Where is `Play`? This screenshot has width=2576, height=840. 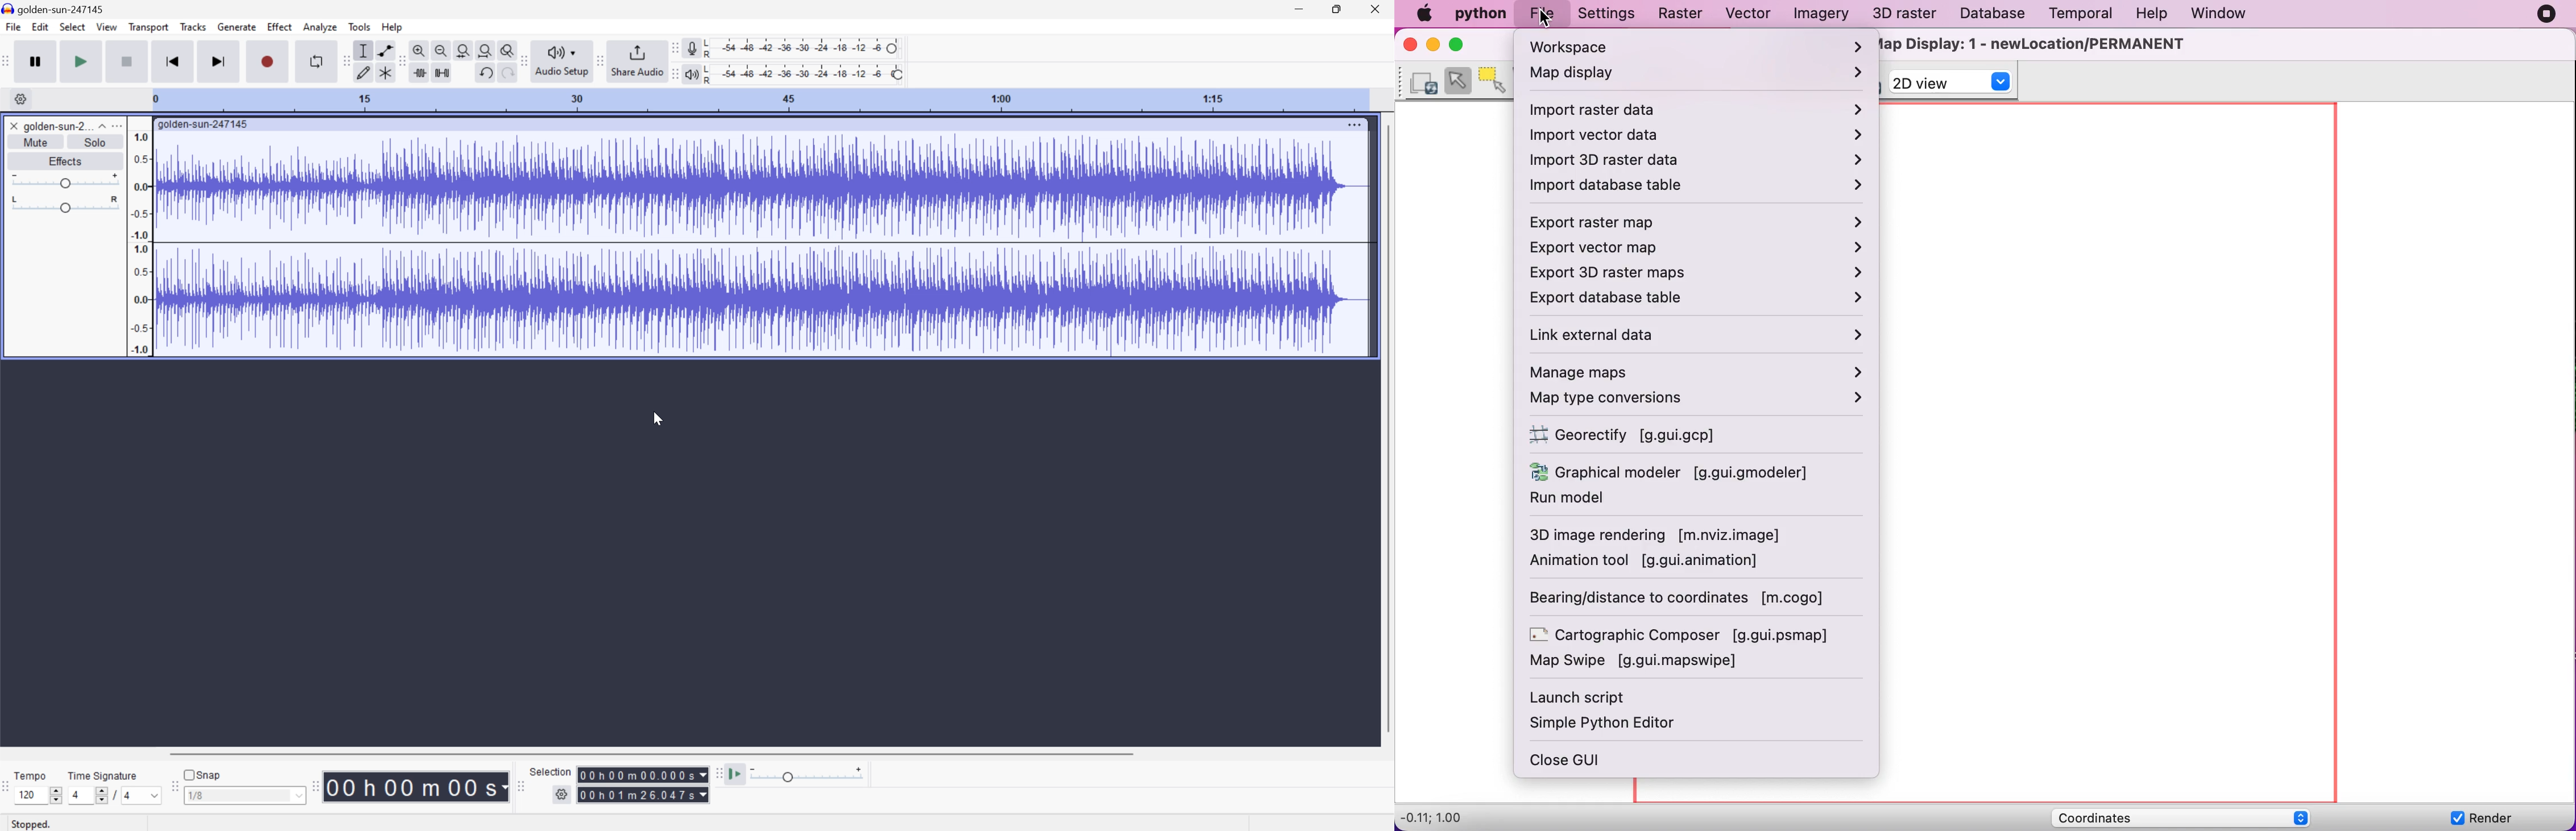
Play is located at coordinates (82, 60).